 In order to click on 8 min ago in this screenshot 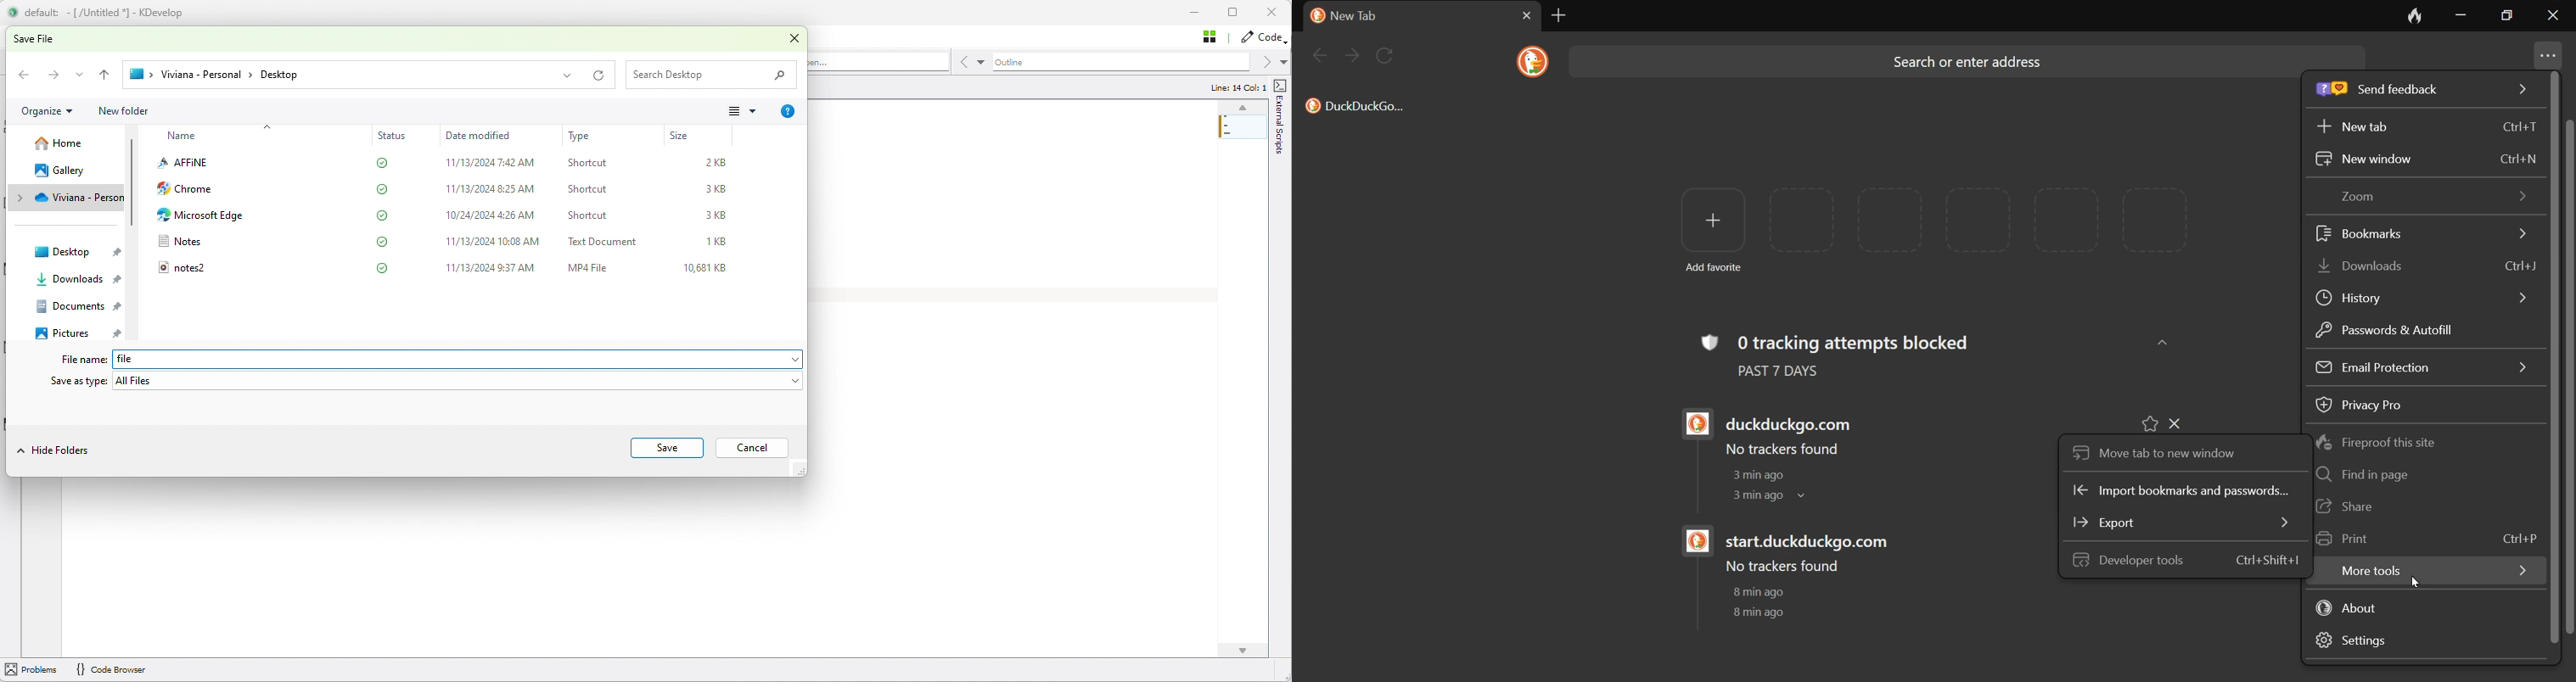, I will do `click(1757, 612)`.